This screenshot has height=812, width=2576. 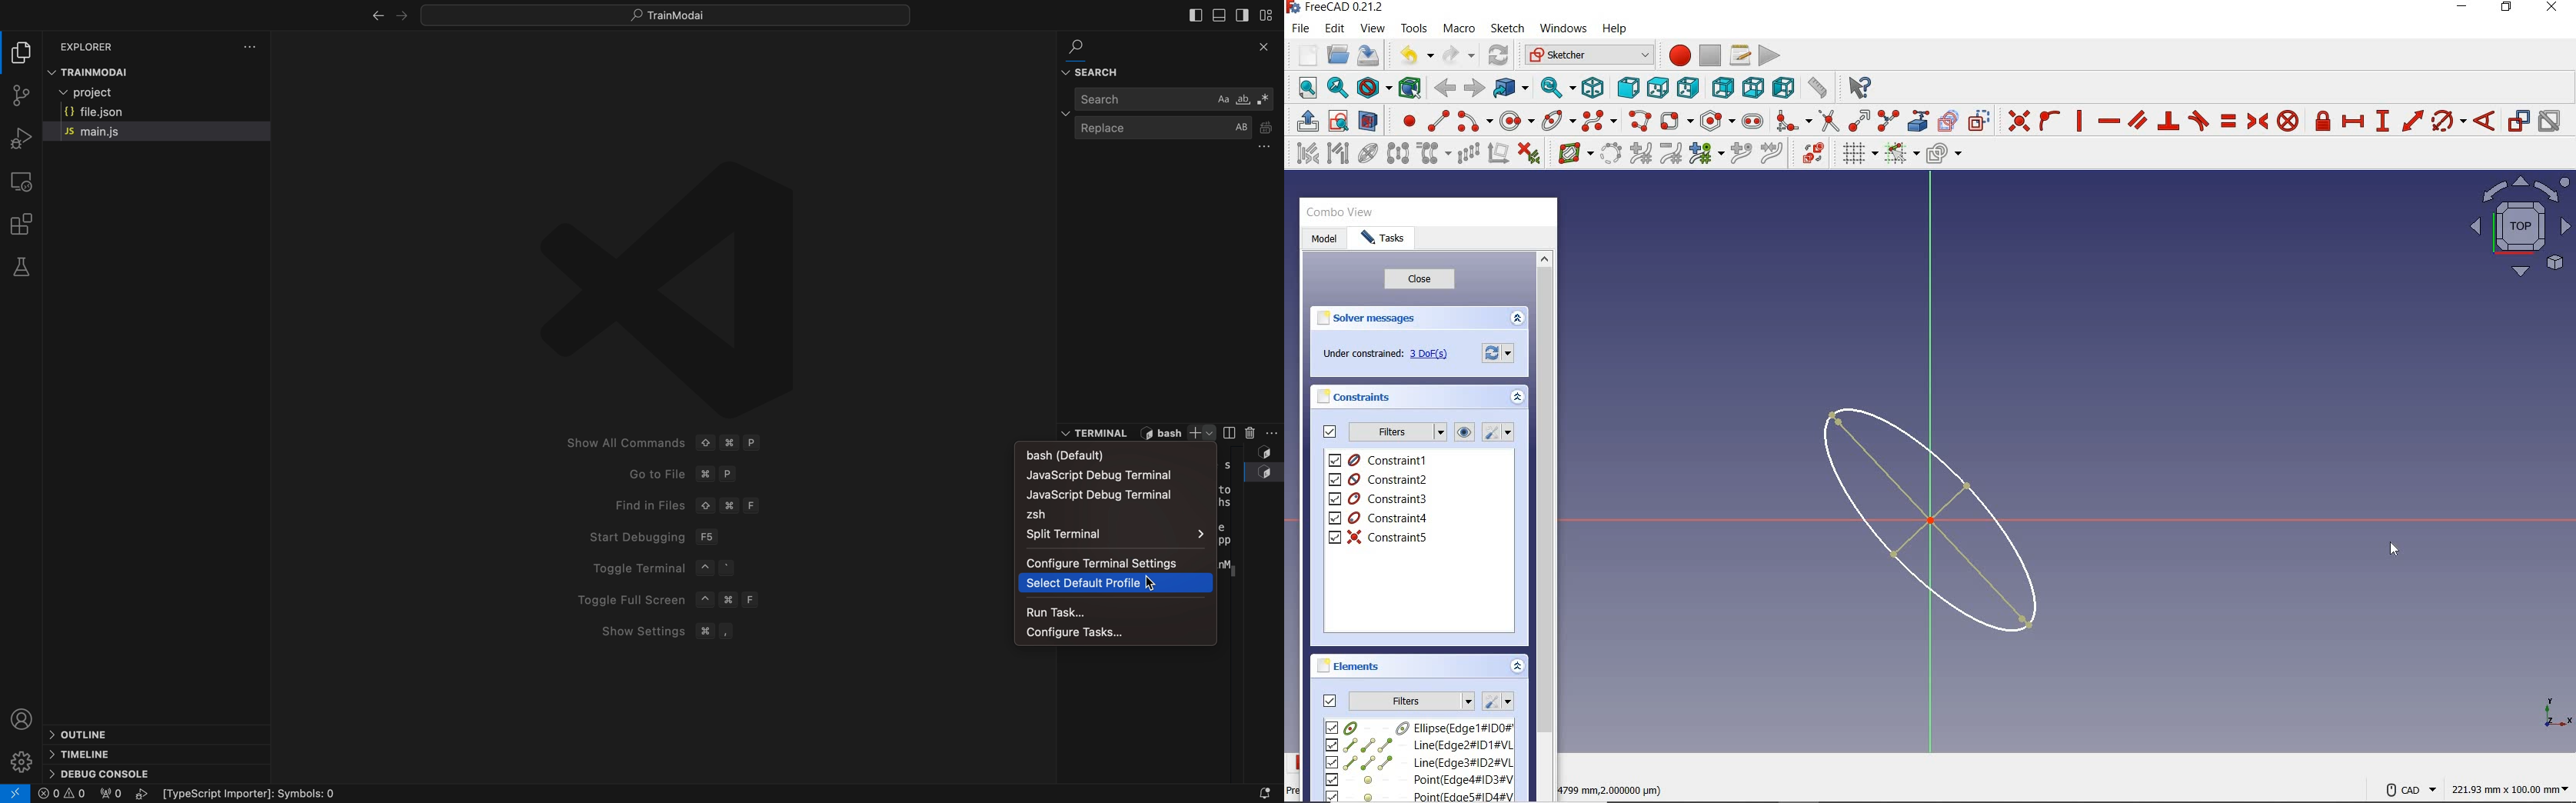 What do you see at coordinates (2050, 121) in the screenshot?
I see `constrain point onto object` at bounding box center [2050, 121].